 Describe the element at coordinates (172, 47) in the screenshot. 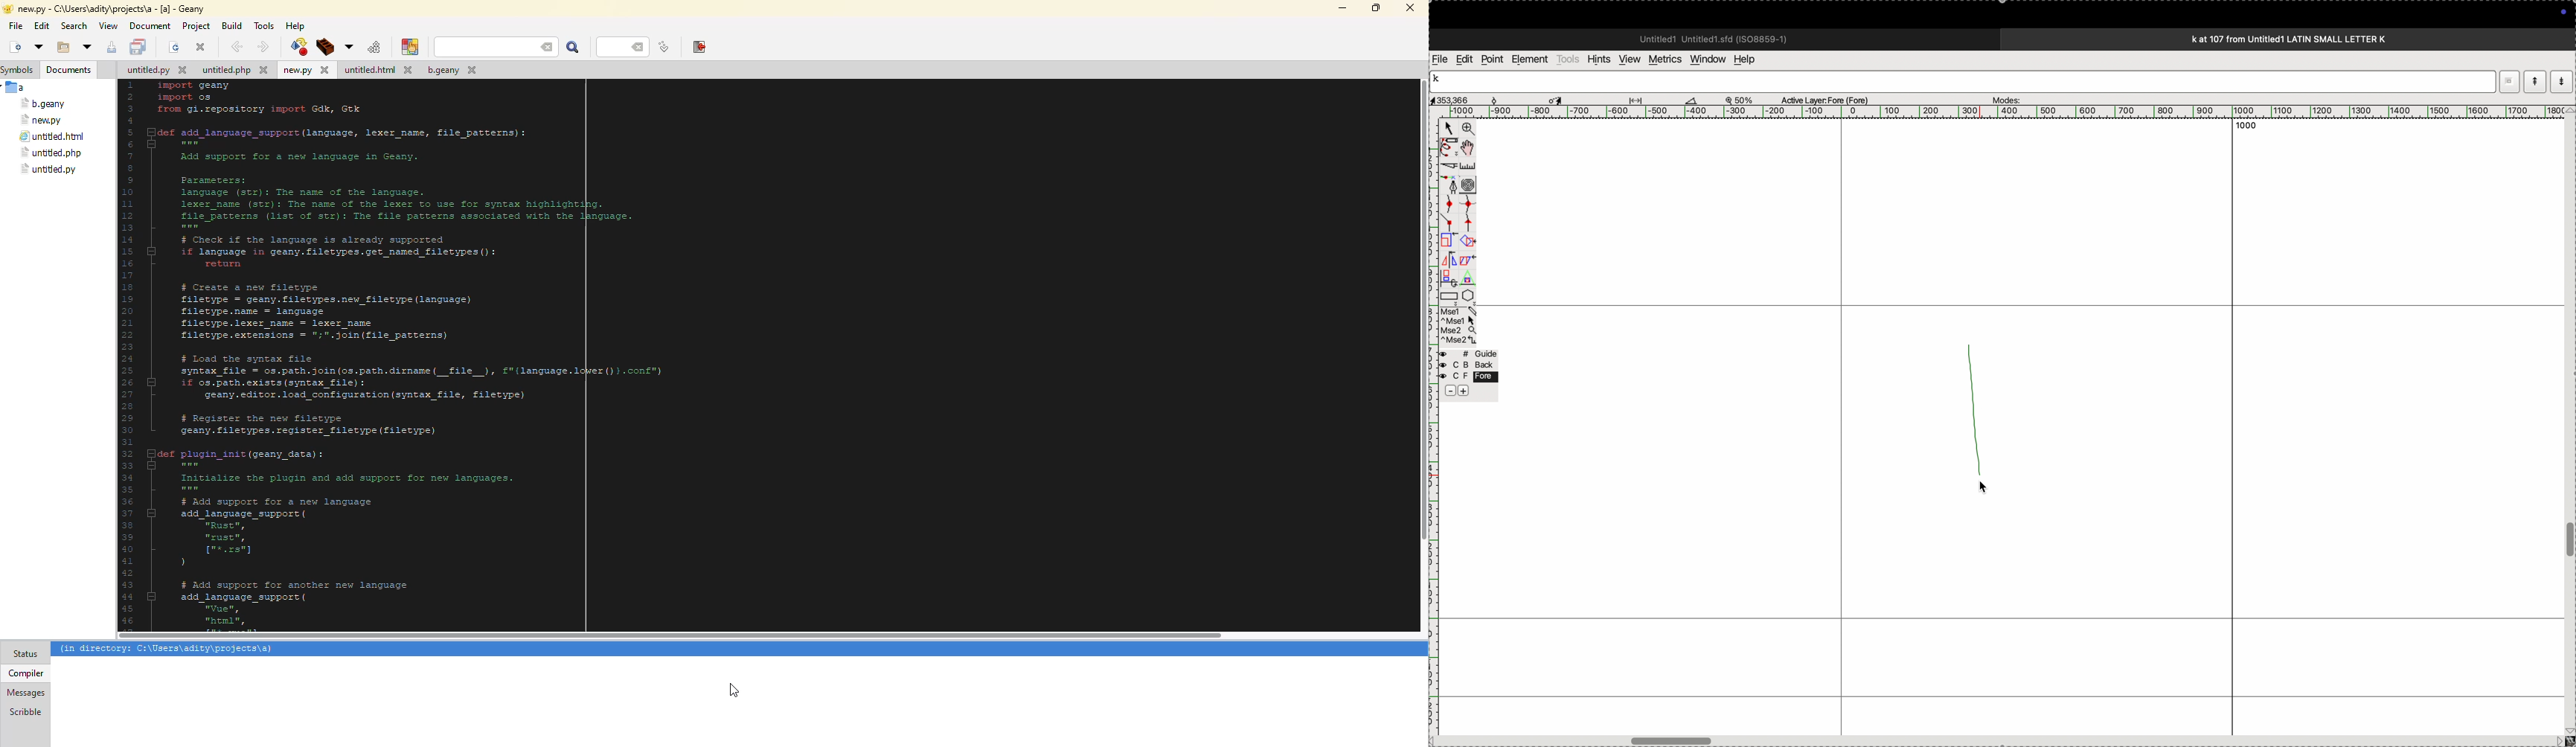

I see `open` at that location.